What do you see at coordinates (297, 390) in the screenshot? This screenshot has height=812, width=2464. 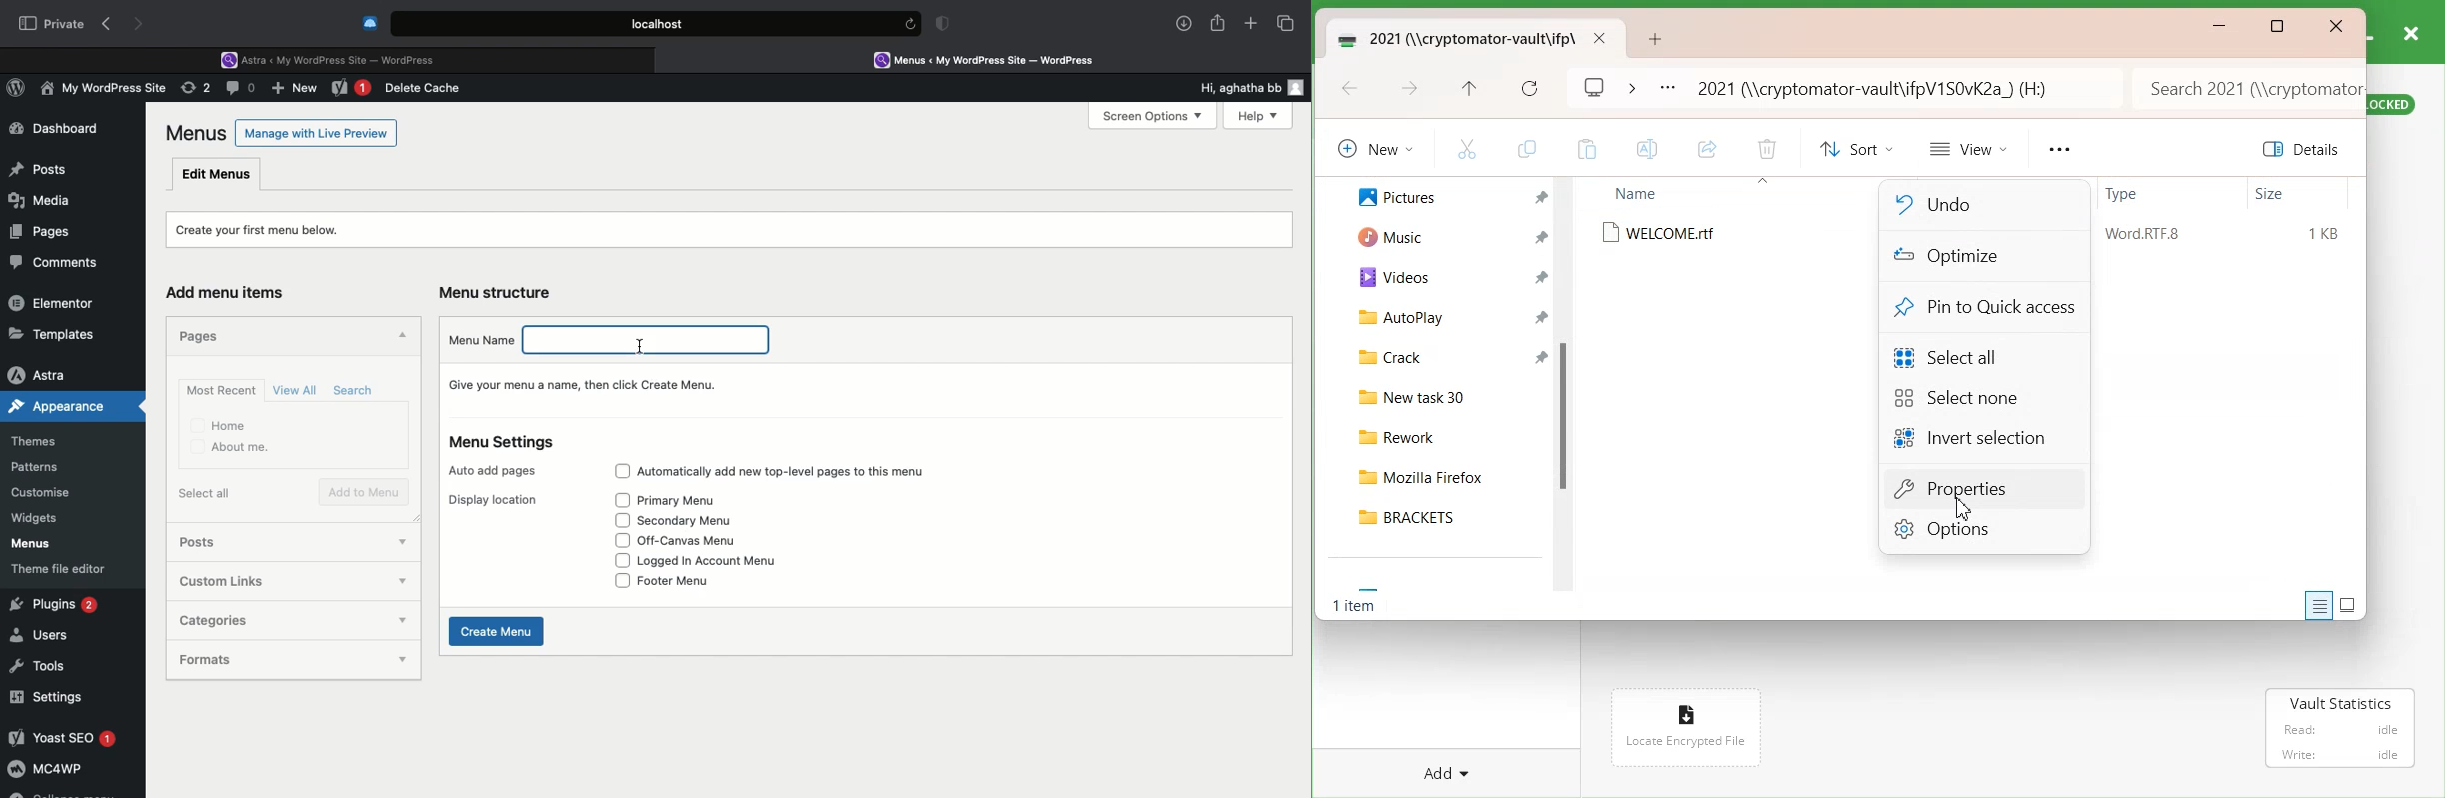 I see `View all` at bounding box center [297, 390].